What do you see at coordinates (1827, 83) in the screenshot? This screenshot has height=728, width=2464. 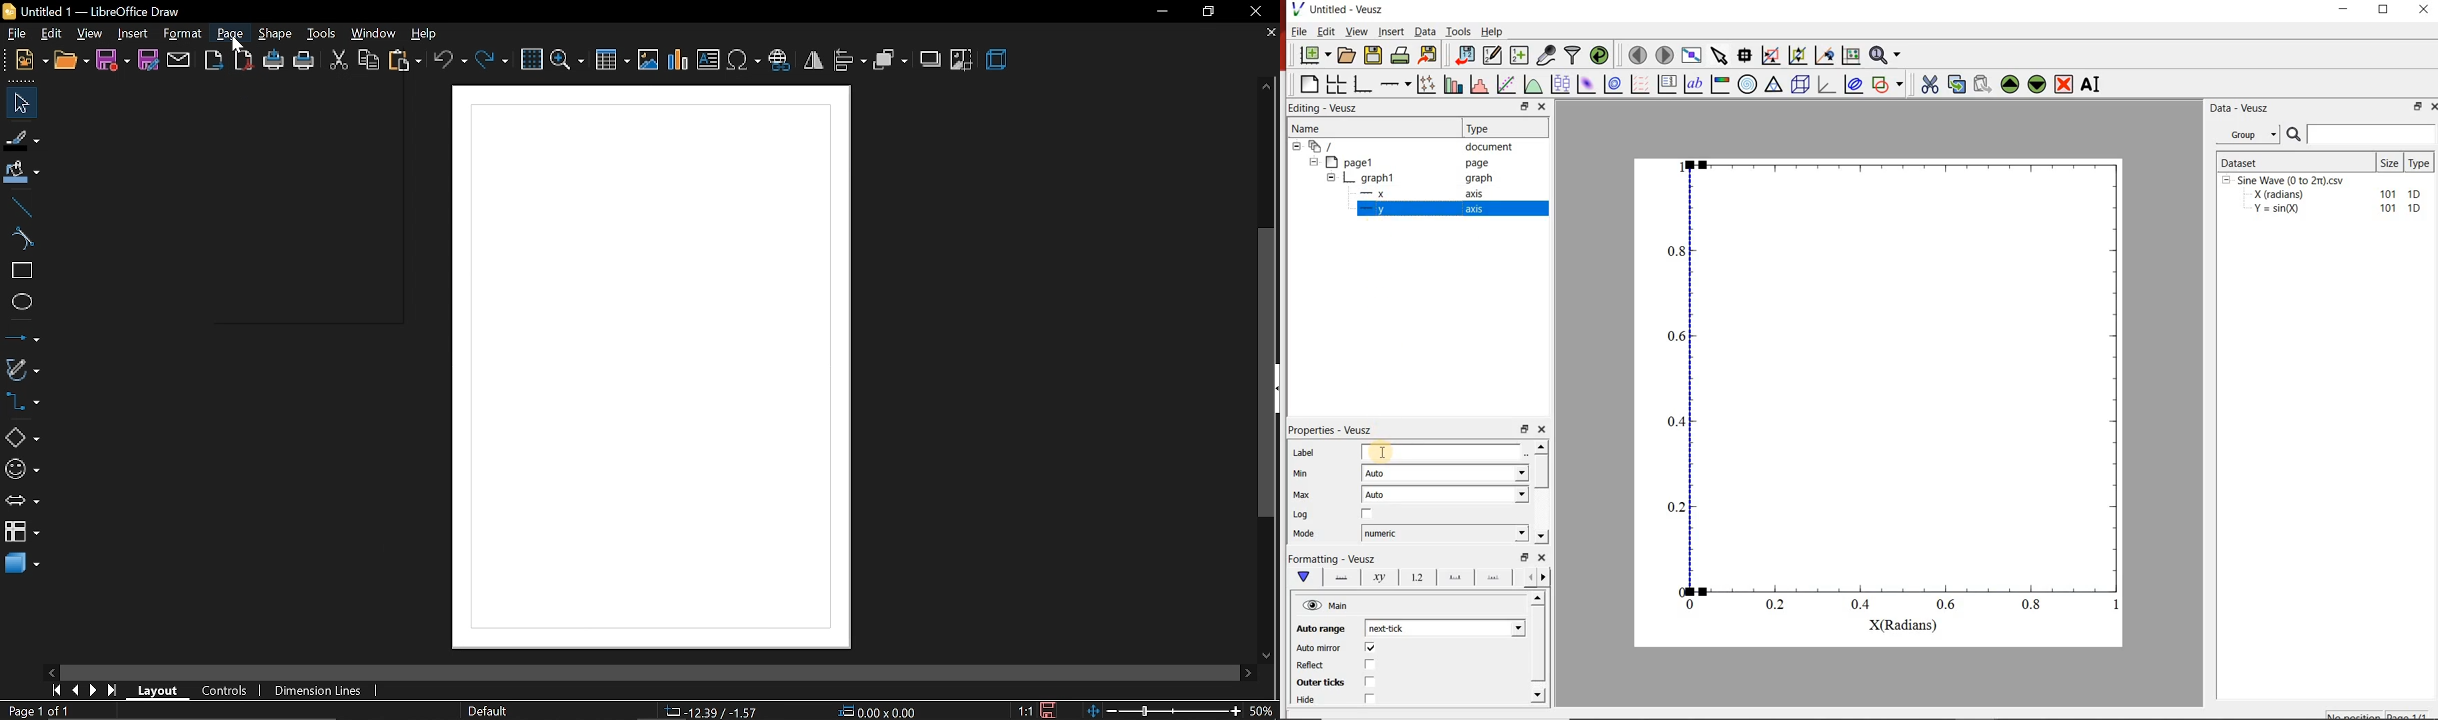 I see `3d graph` at bounding box center [1827, 83].